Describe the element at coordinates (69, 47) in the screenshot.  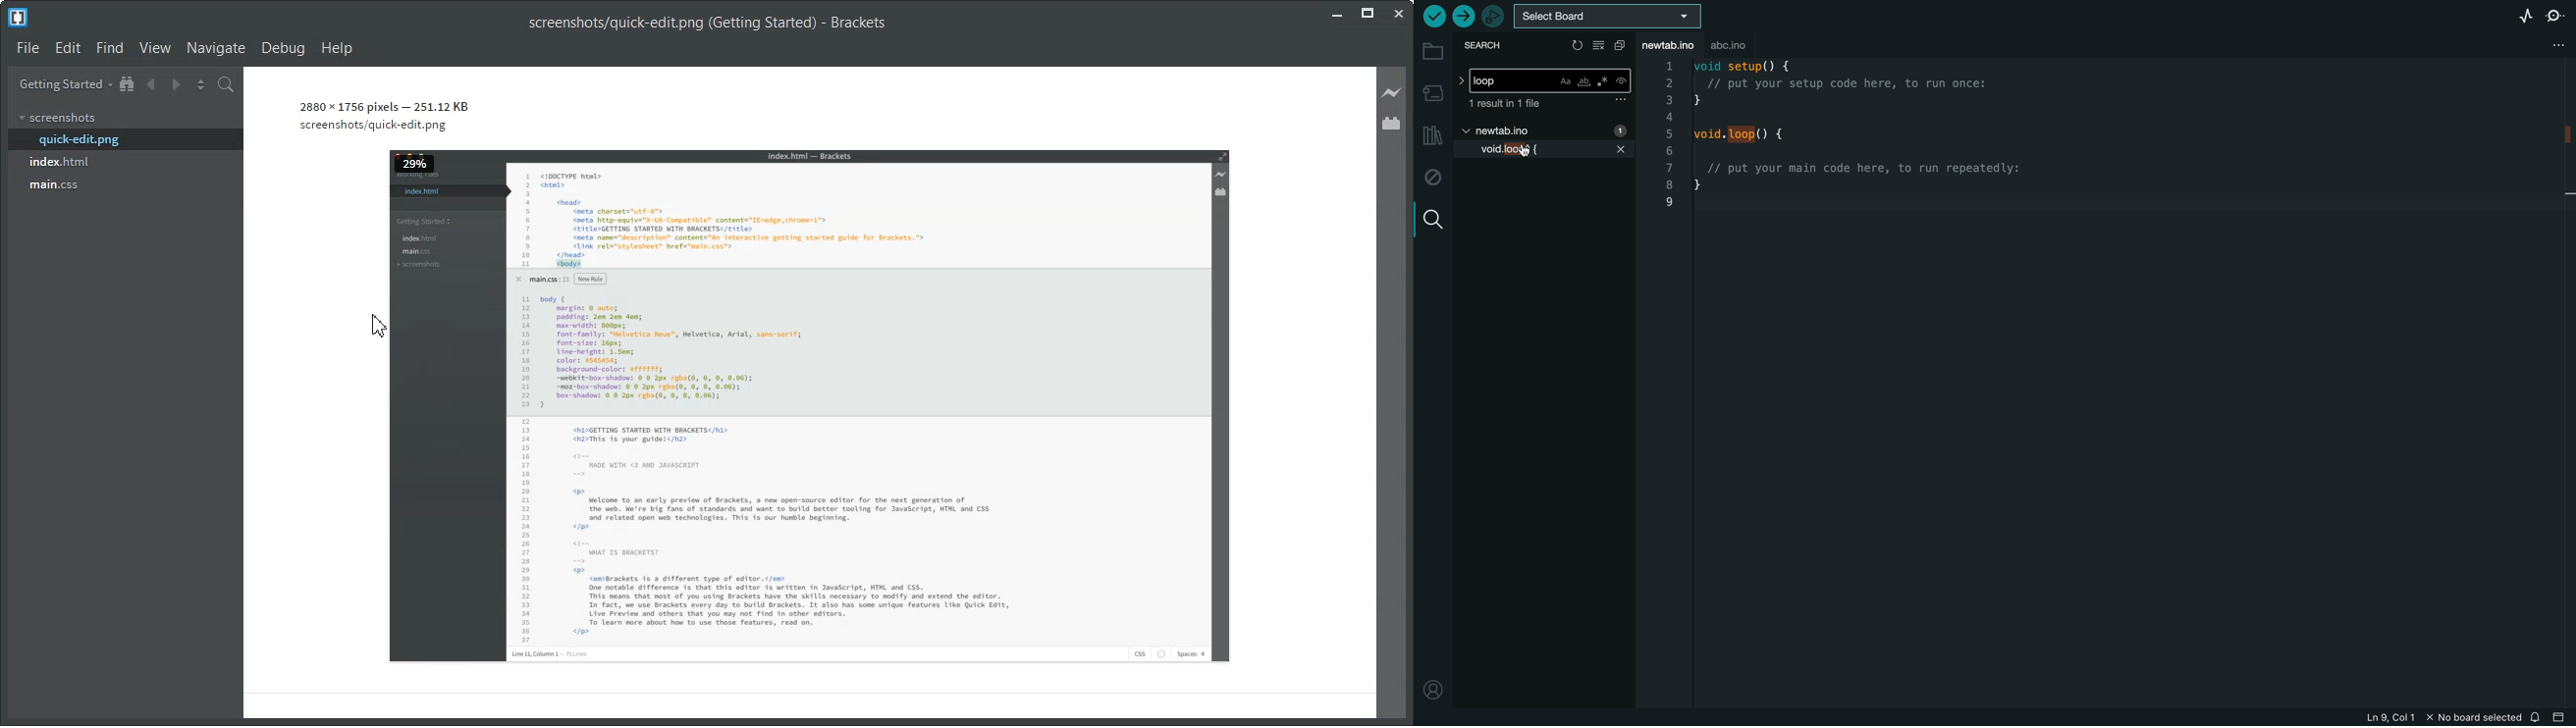
I see `Edit` at that location.